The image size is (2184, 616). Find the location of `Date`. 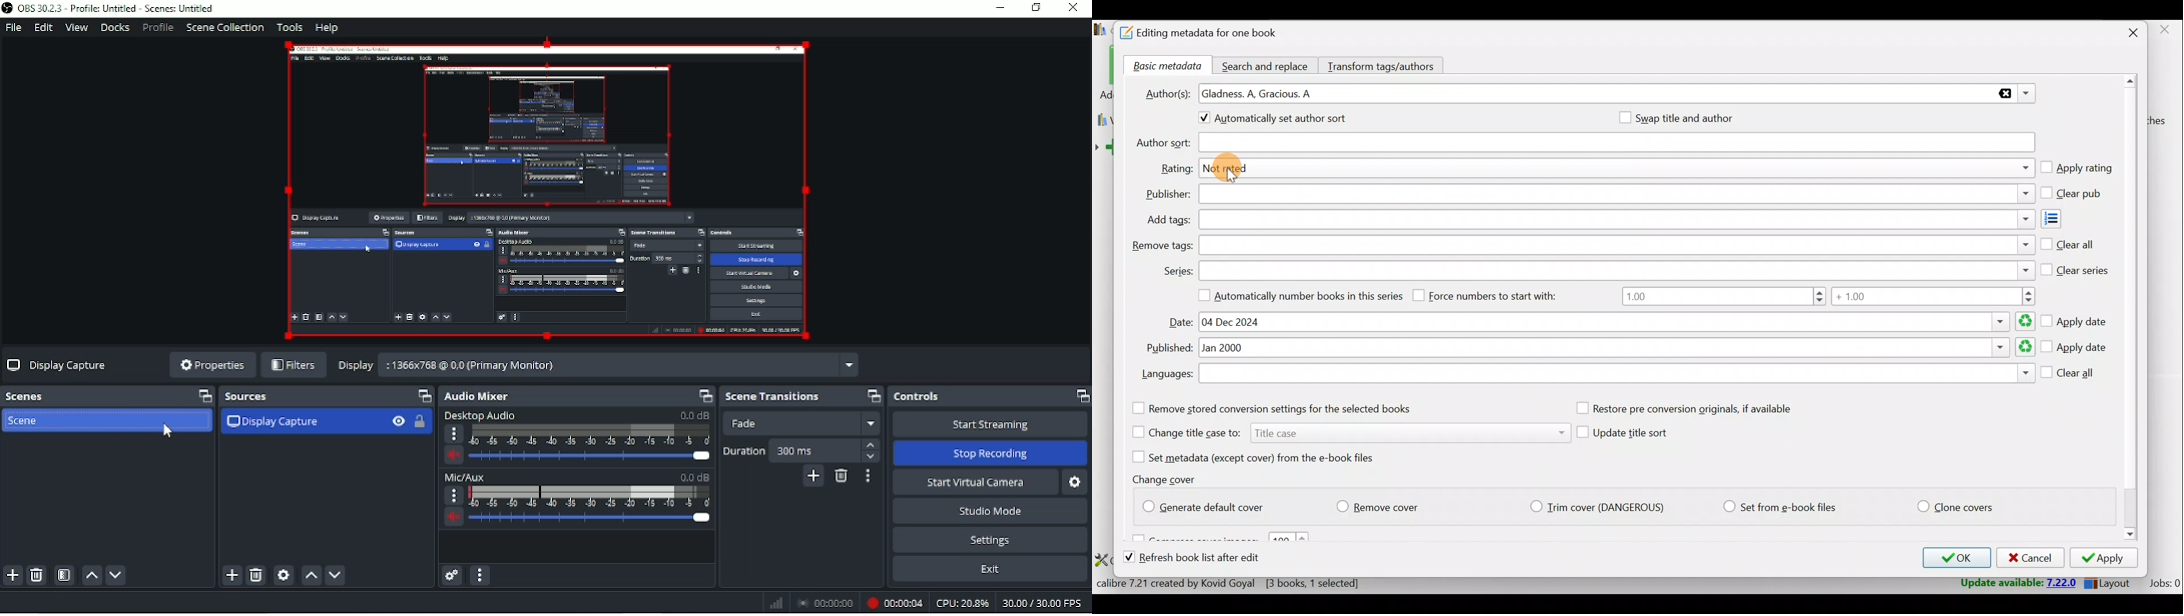

Date is located at coordinates (1615, 322).